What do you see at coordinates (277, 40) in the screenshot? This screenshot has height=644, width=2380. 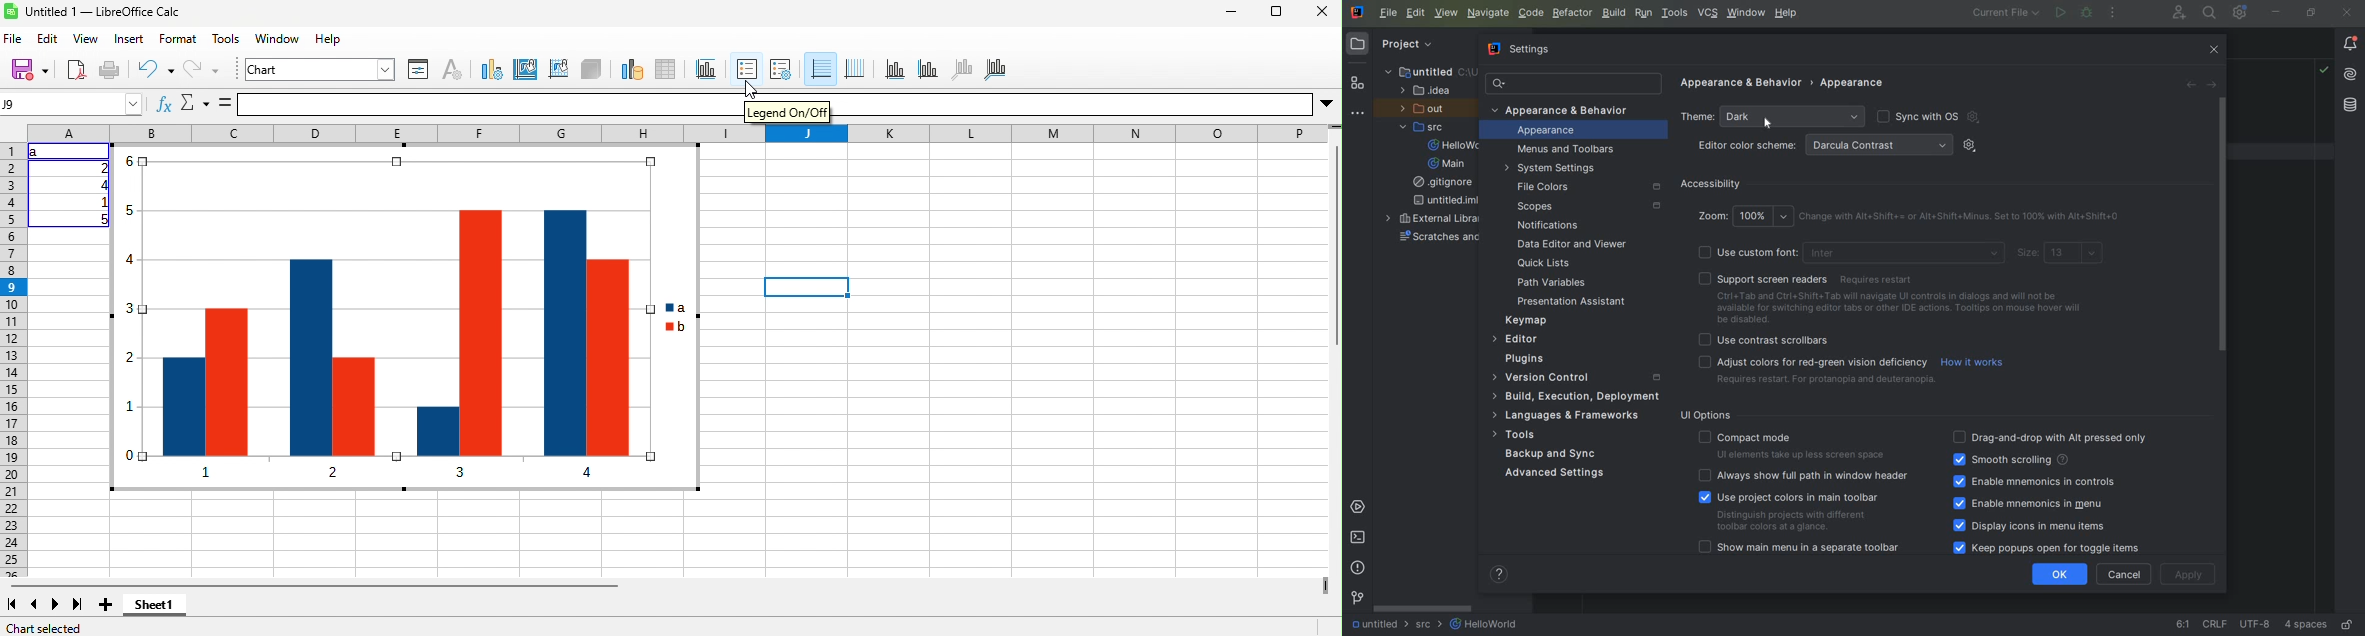 I see `window` at bounding box center [277, 40].